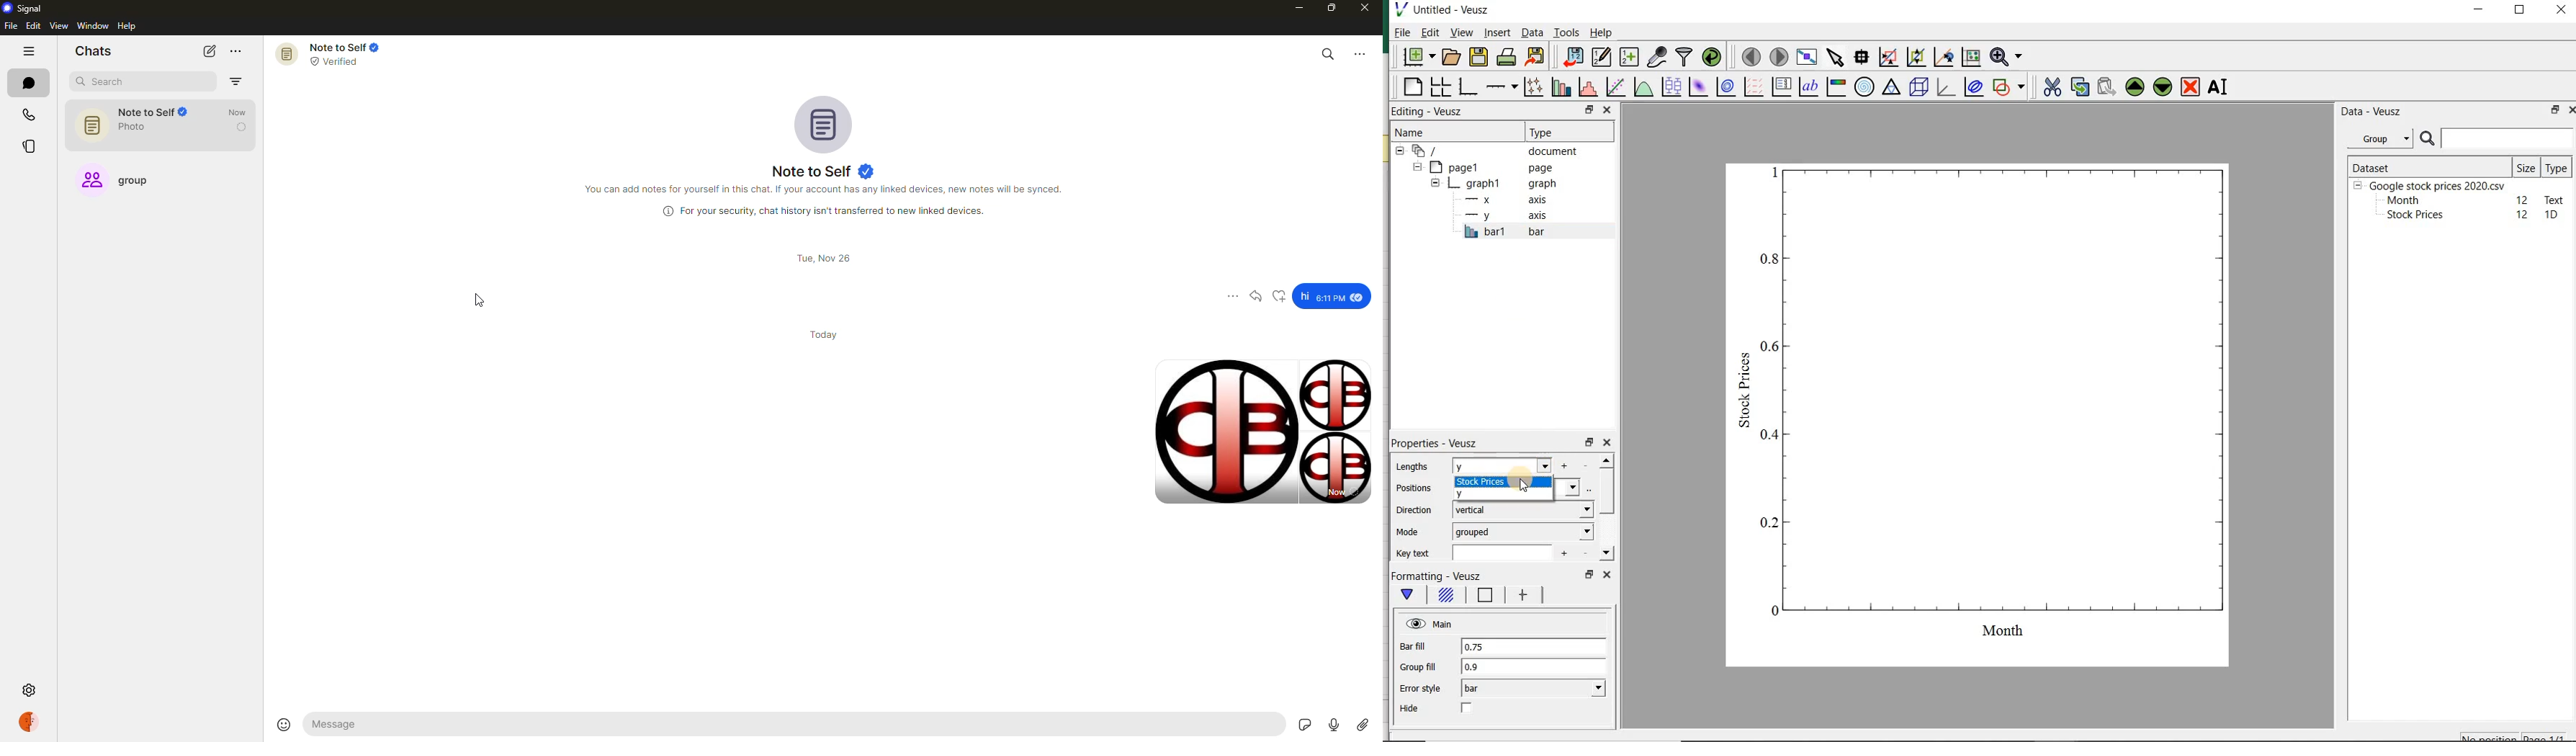 Image resolution: width=2576 pixels, height=756 pixels. I want to click on reply, so click(1259, 297).